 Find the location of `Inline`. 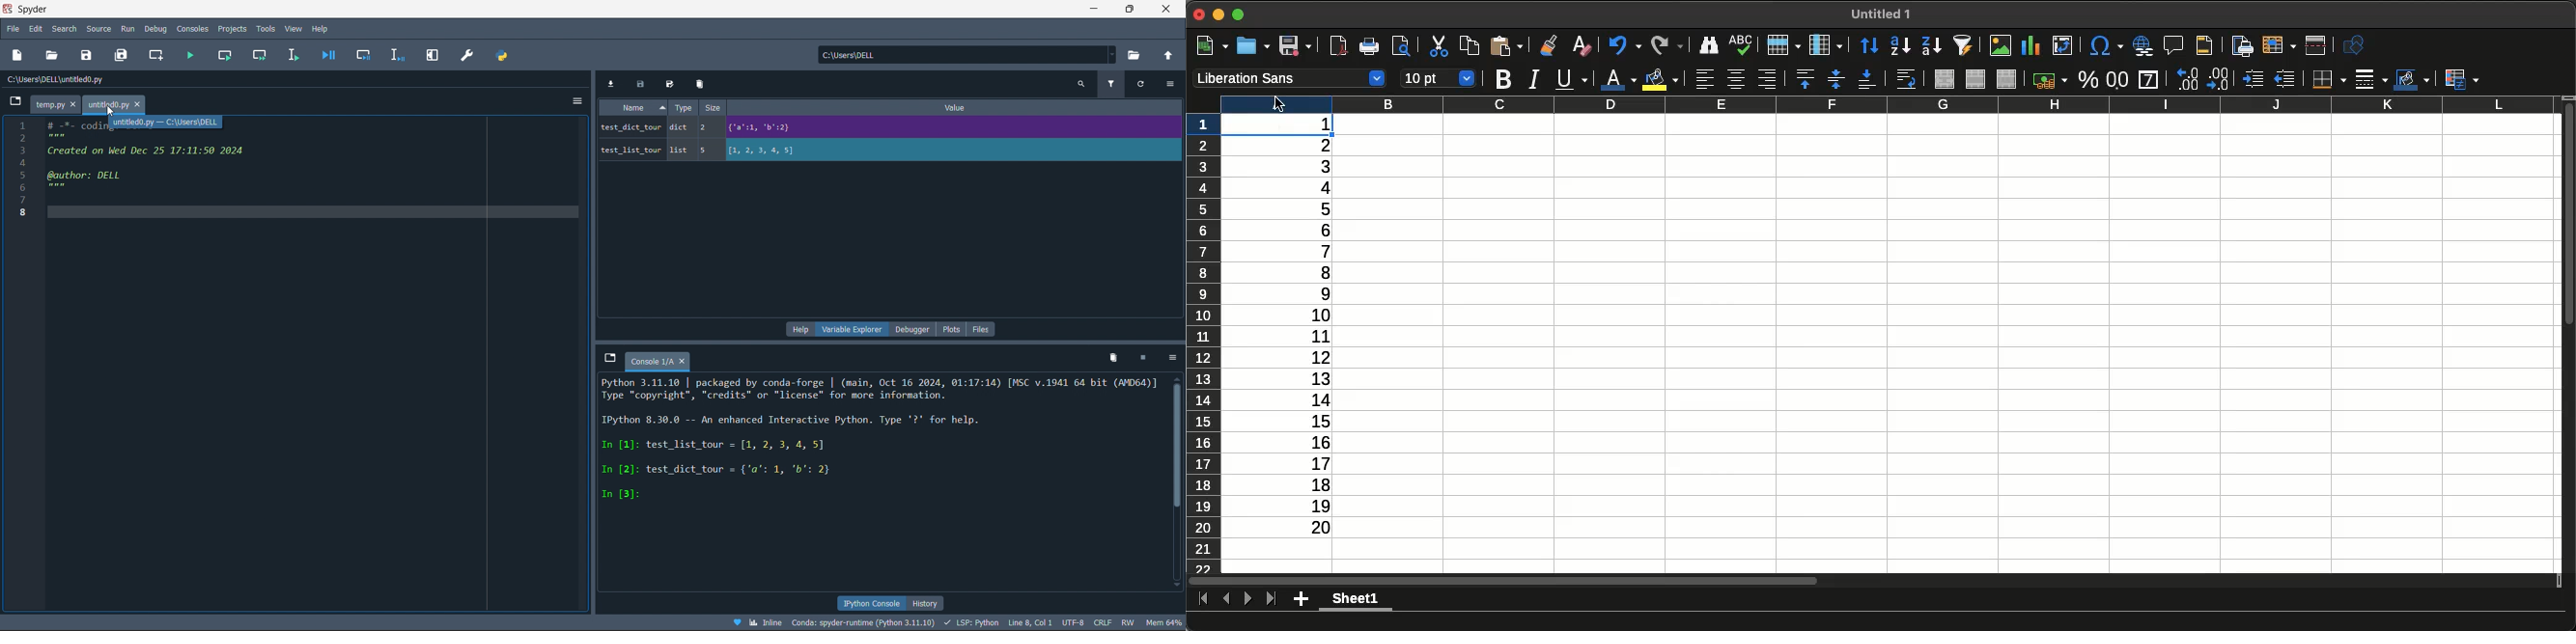

Inline is located at coordinates (758, 623).